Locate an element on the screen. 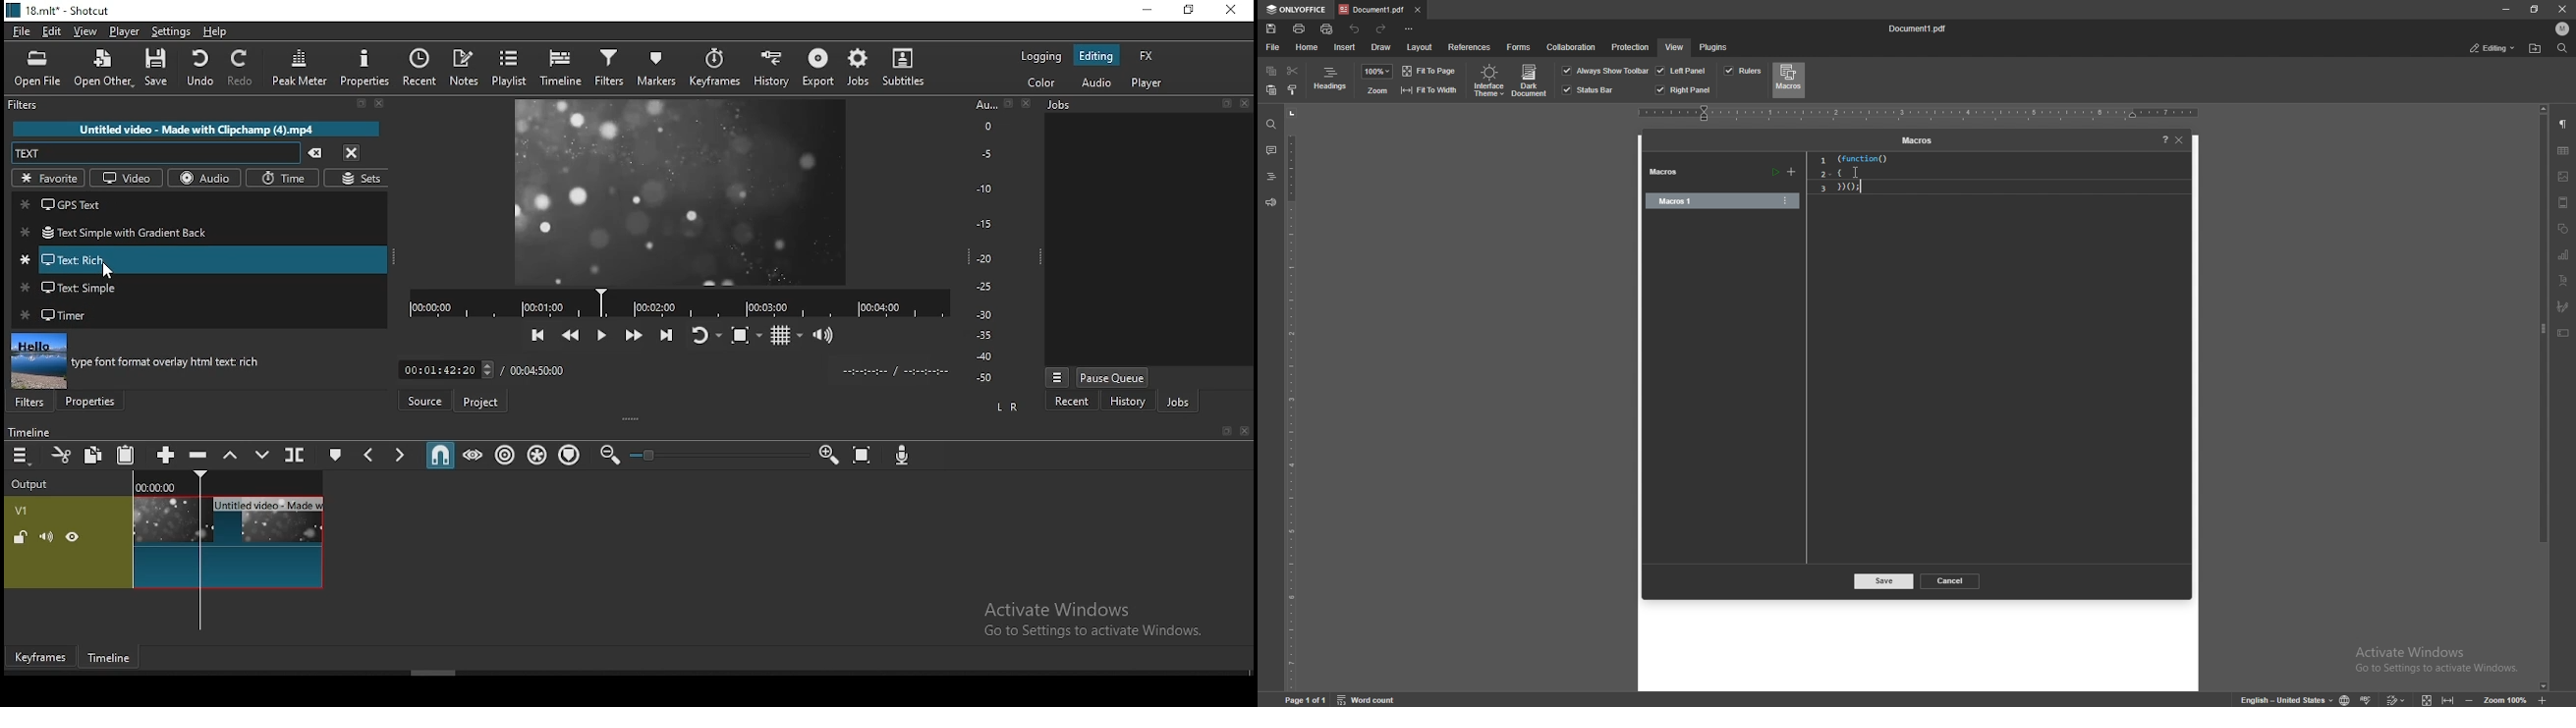 Image resolution: width=2576 pixels, height=728 pixels. open other is located at coordinates (102, 69).